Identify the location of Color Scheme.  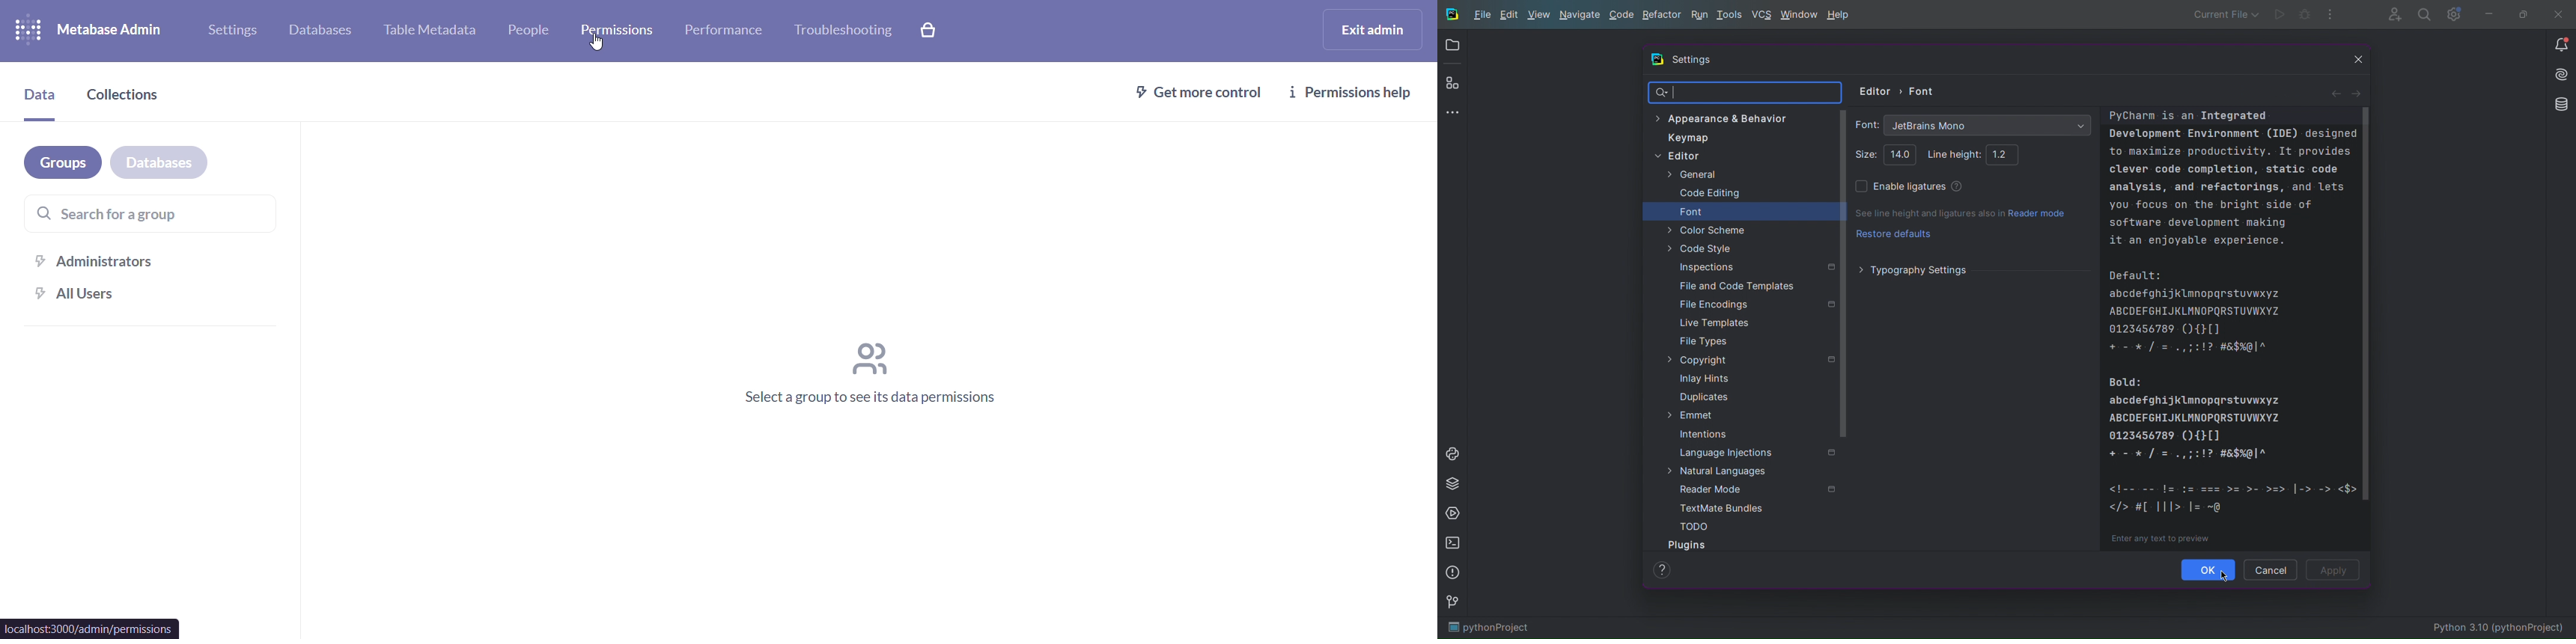
(1704, 230).